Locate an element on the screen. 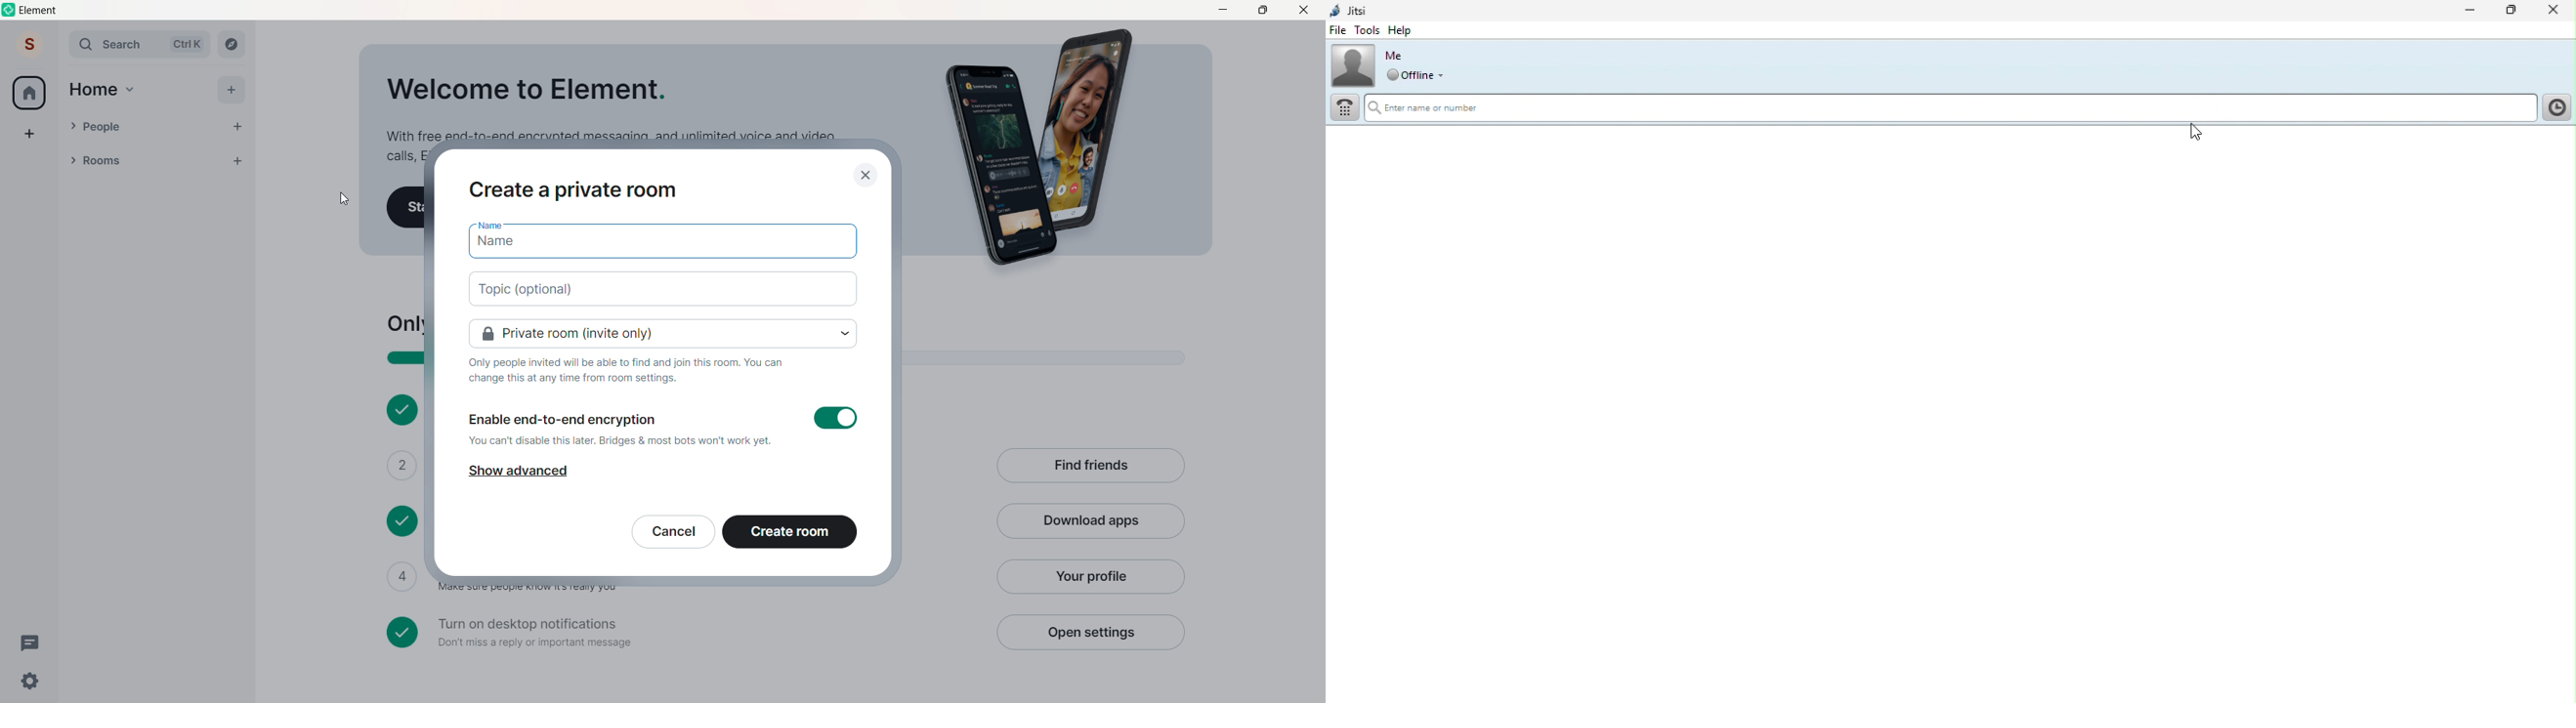 The width and height of the screenshot is (2576, 728). Account is located at coordinates (30, 44).